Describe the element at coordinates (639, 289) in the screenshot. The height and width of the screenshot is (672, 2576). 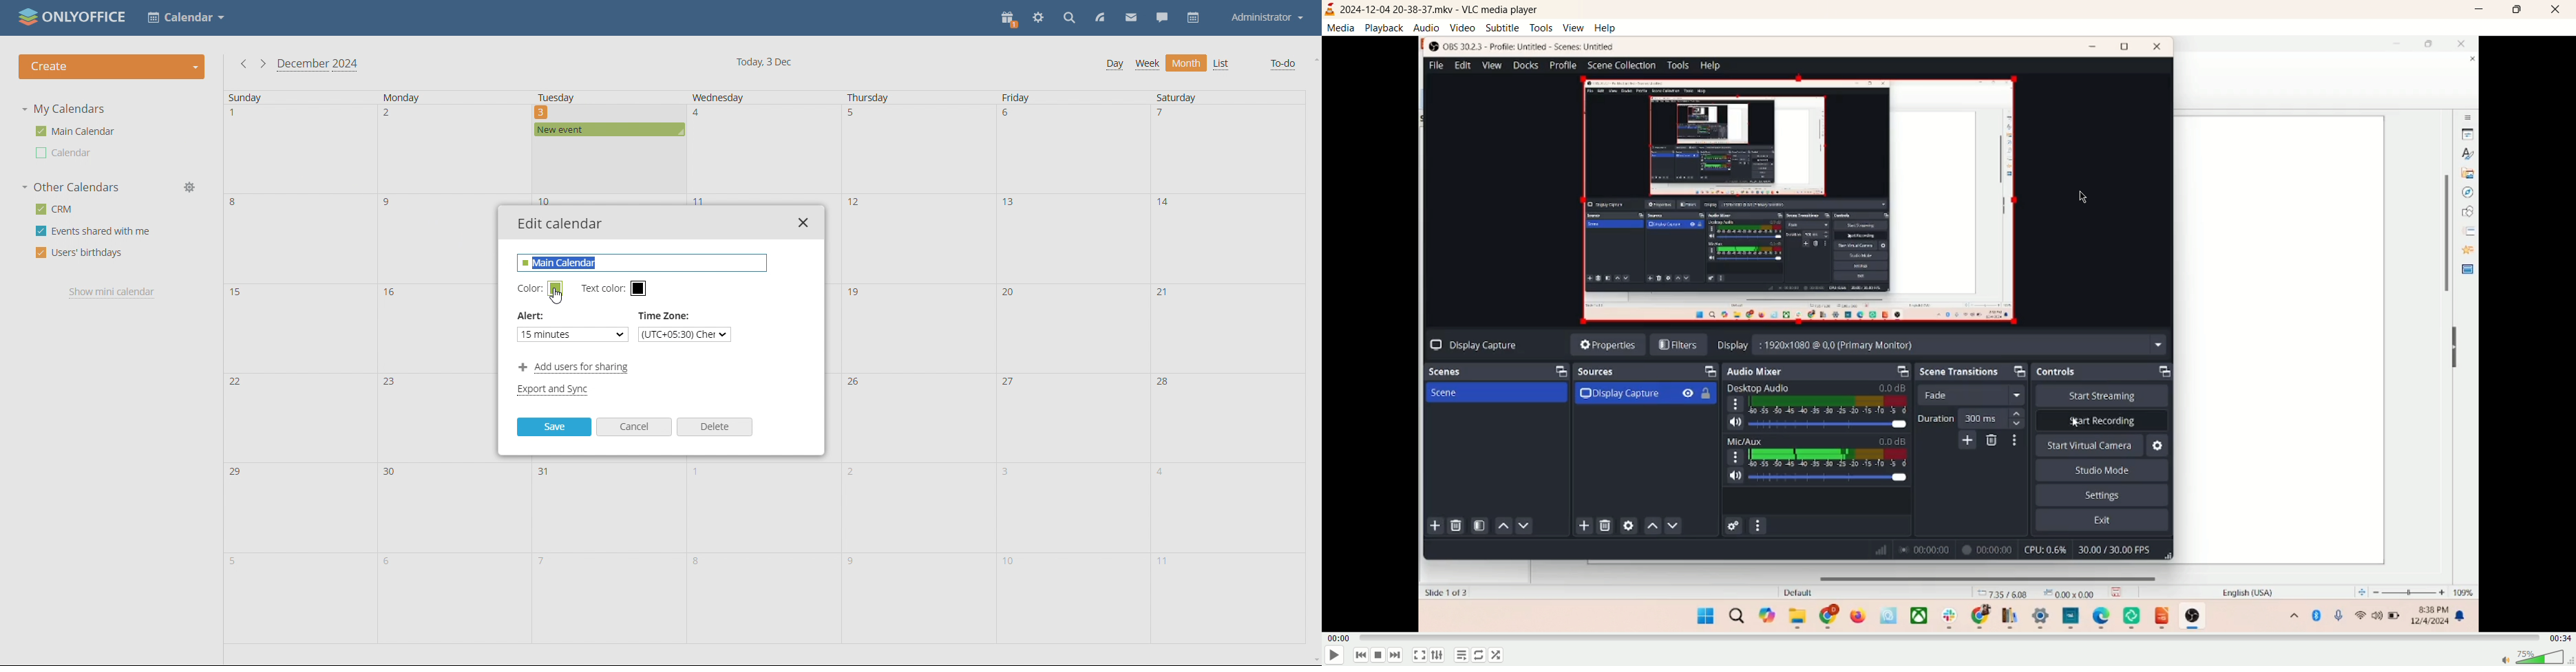
I see `set text color` at that location.